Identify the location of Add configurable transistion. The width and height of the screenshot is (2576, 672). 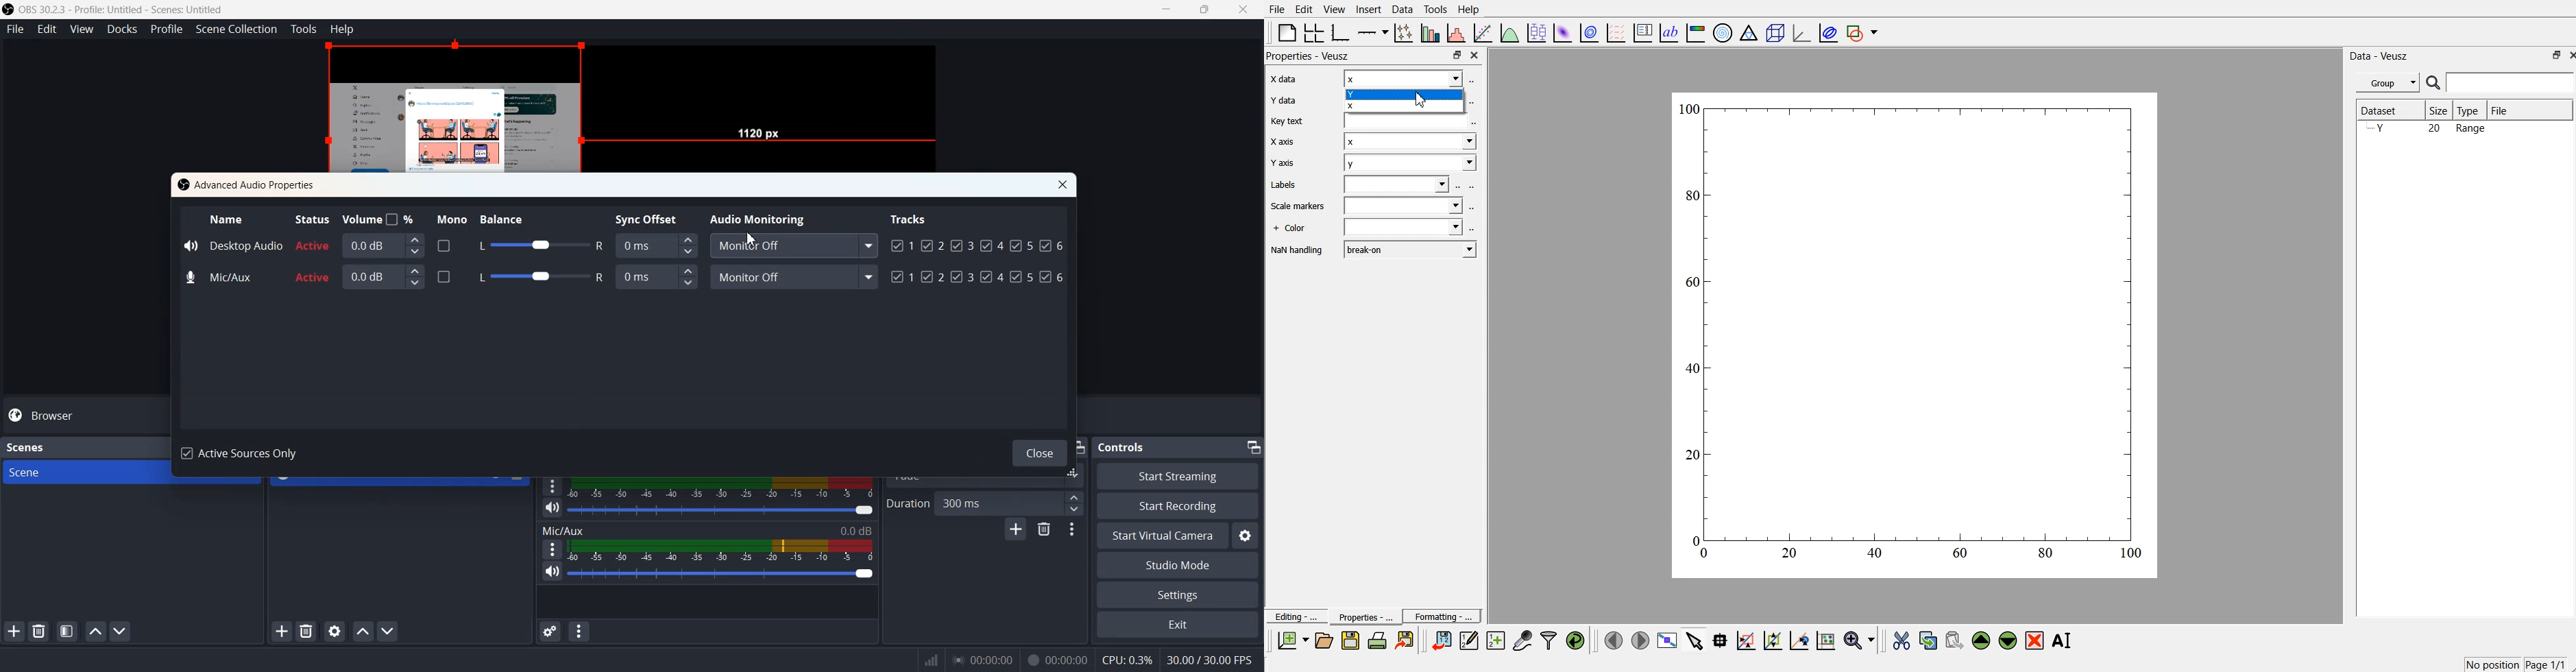
(1016, 531).